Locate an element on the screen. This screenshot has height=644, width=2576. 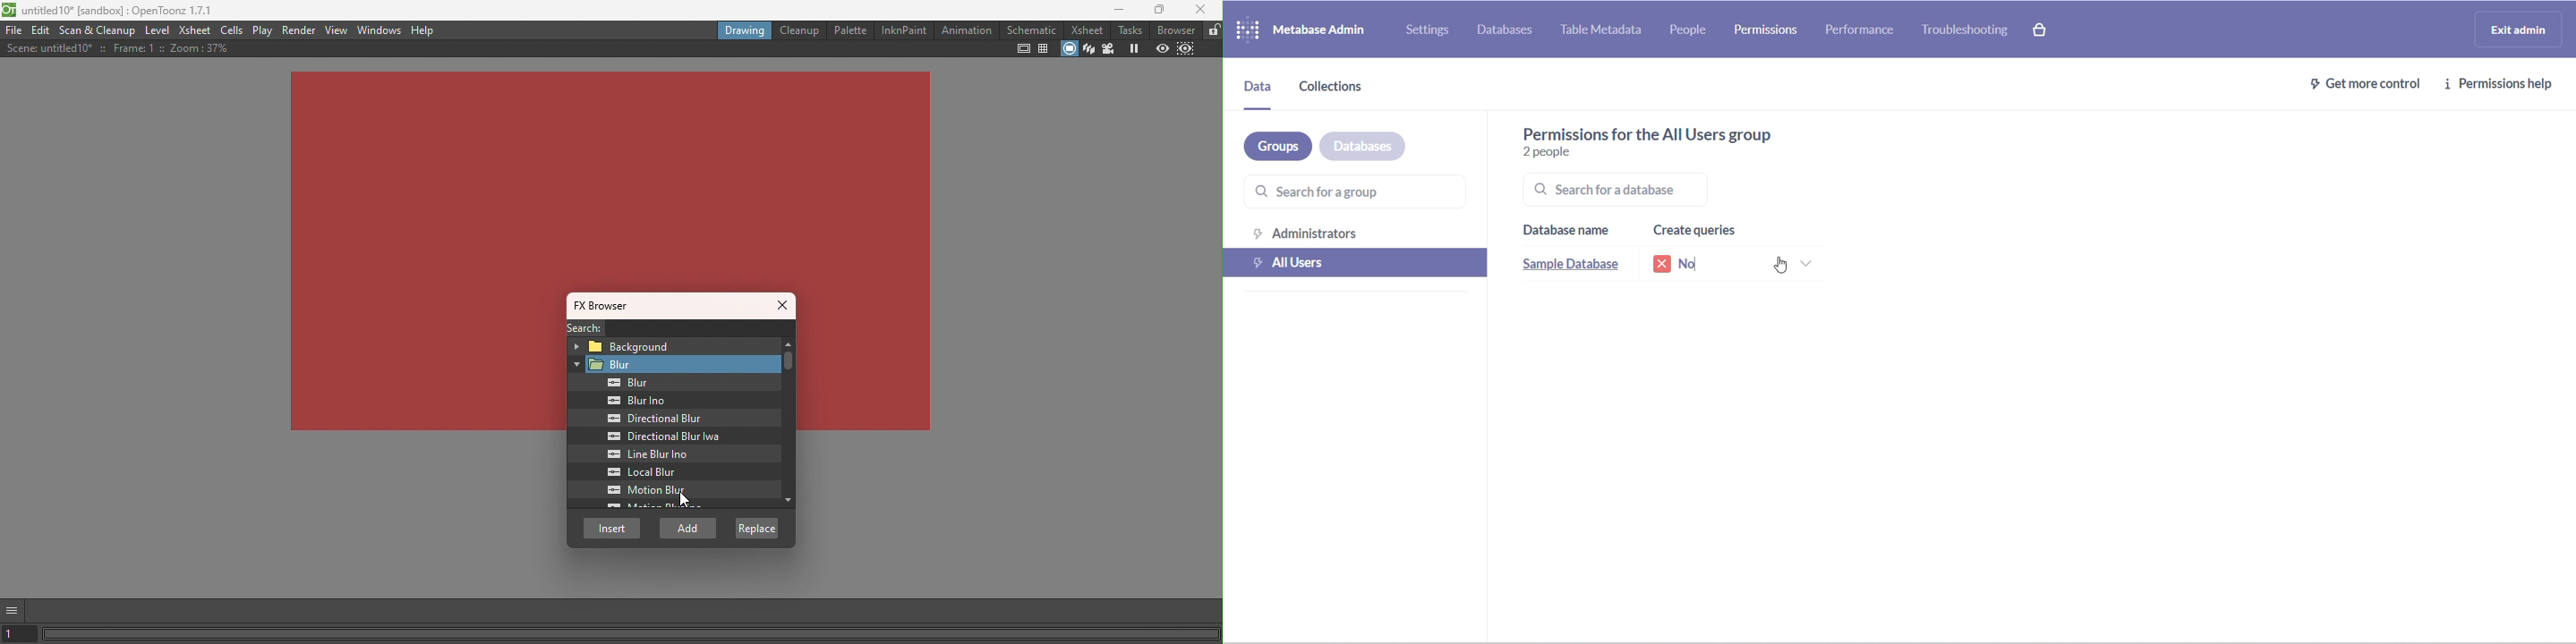
Camera view is located at coordinates (1110, 47).